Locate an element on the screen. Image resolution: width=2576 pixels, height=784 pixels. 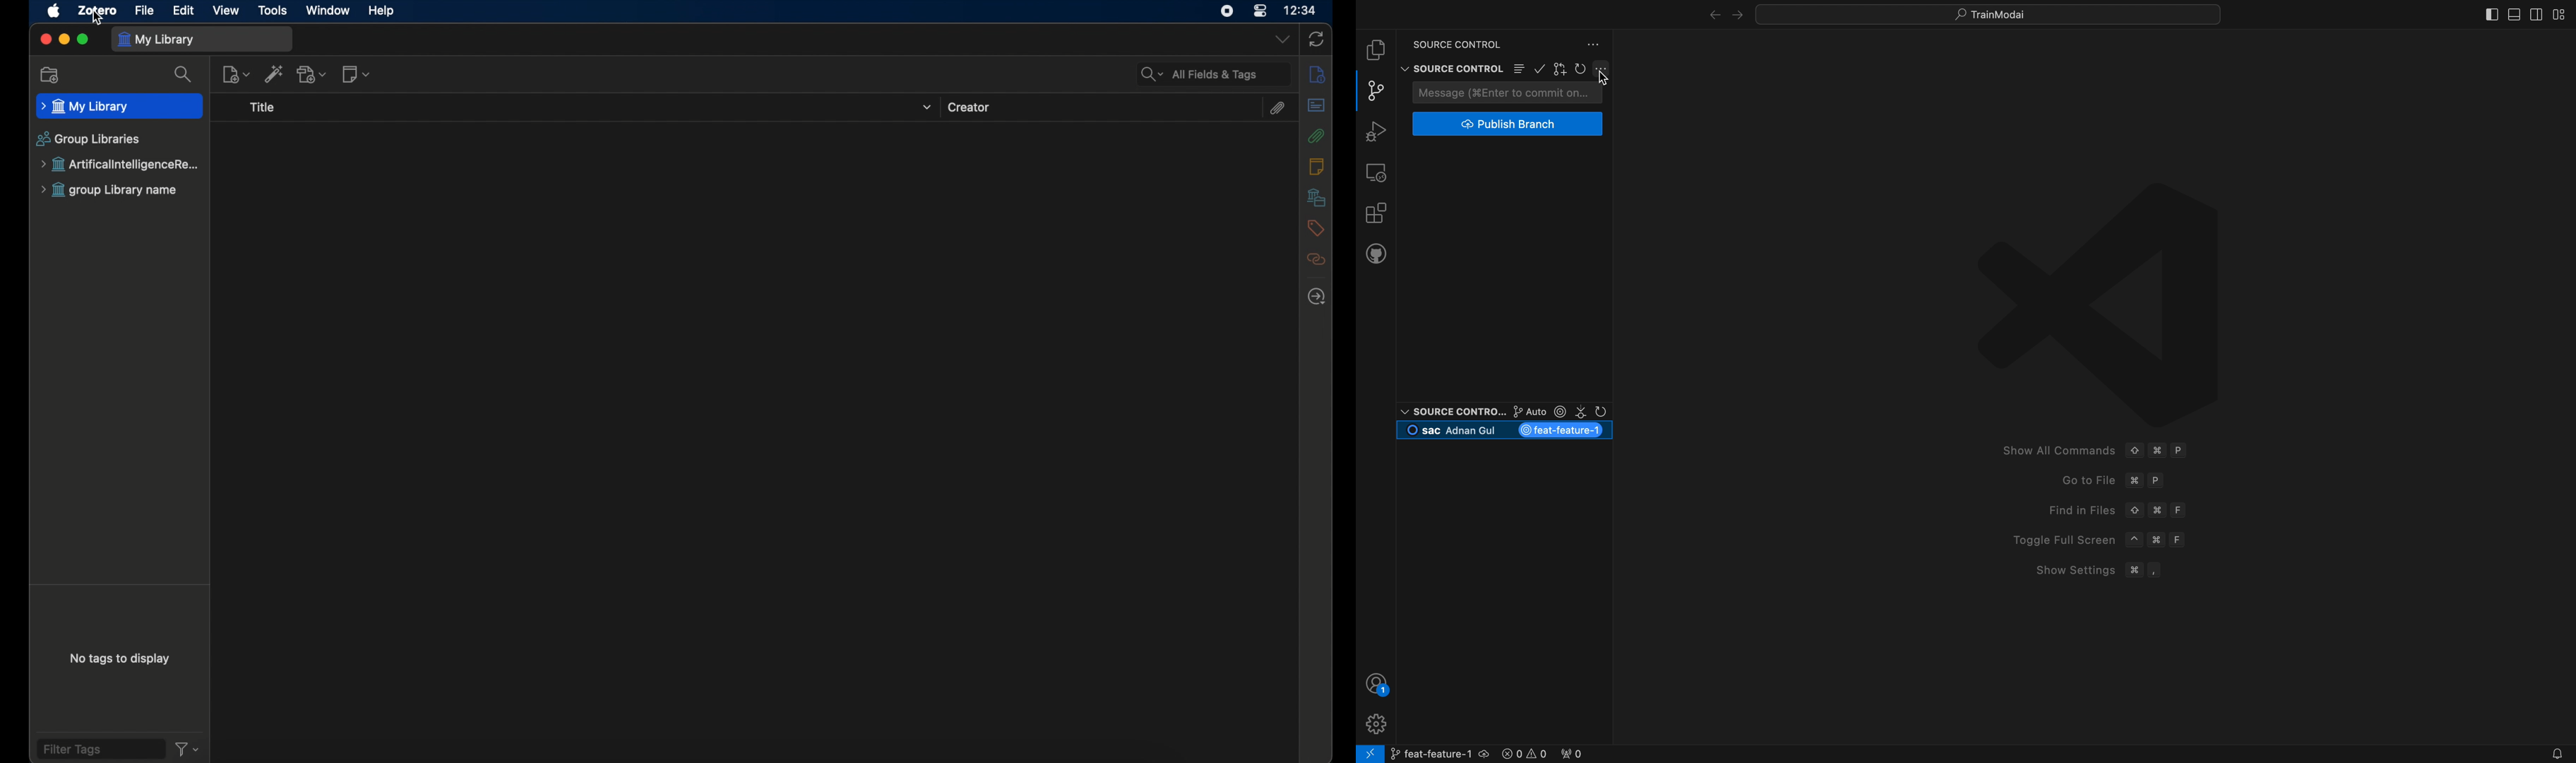
git is located at coordinates (1378, 91).